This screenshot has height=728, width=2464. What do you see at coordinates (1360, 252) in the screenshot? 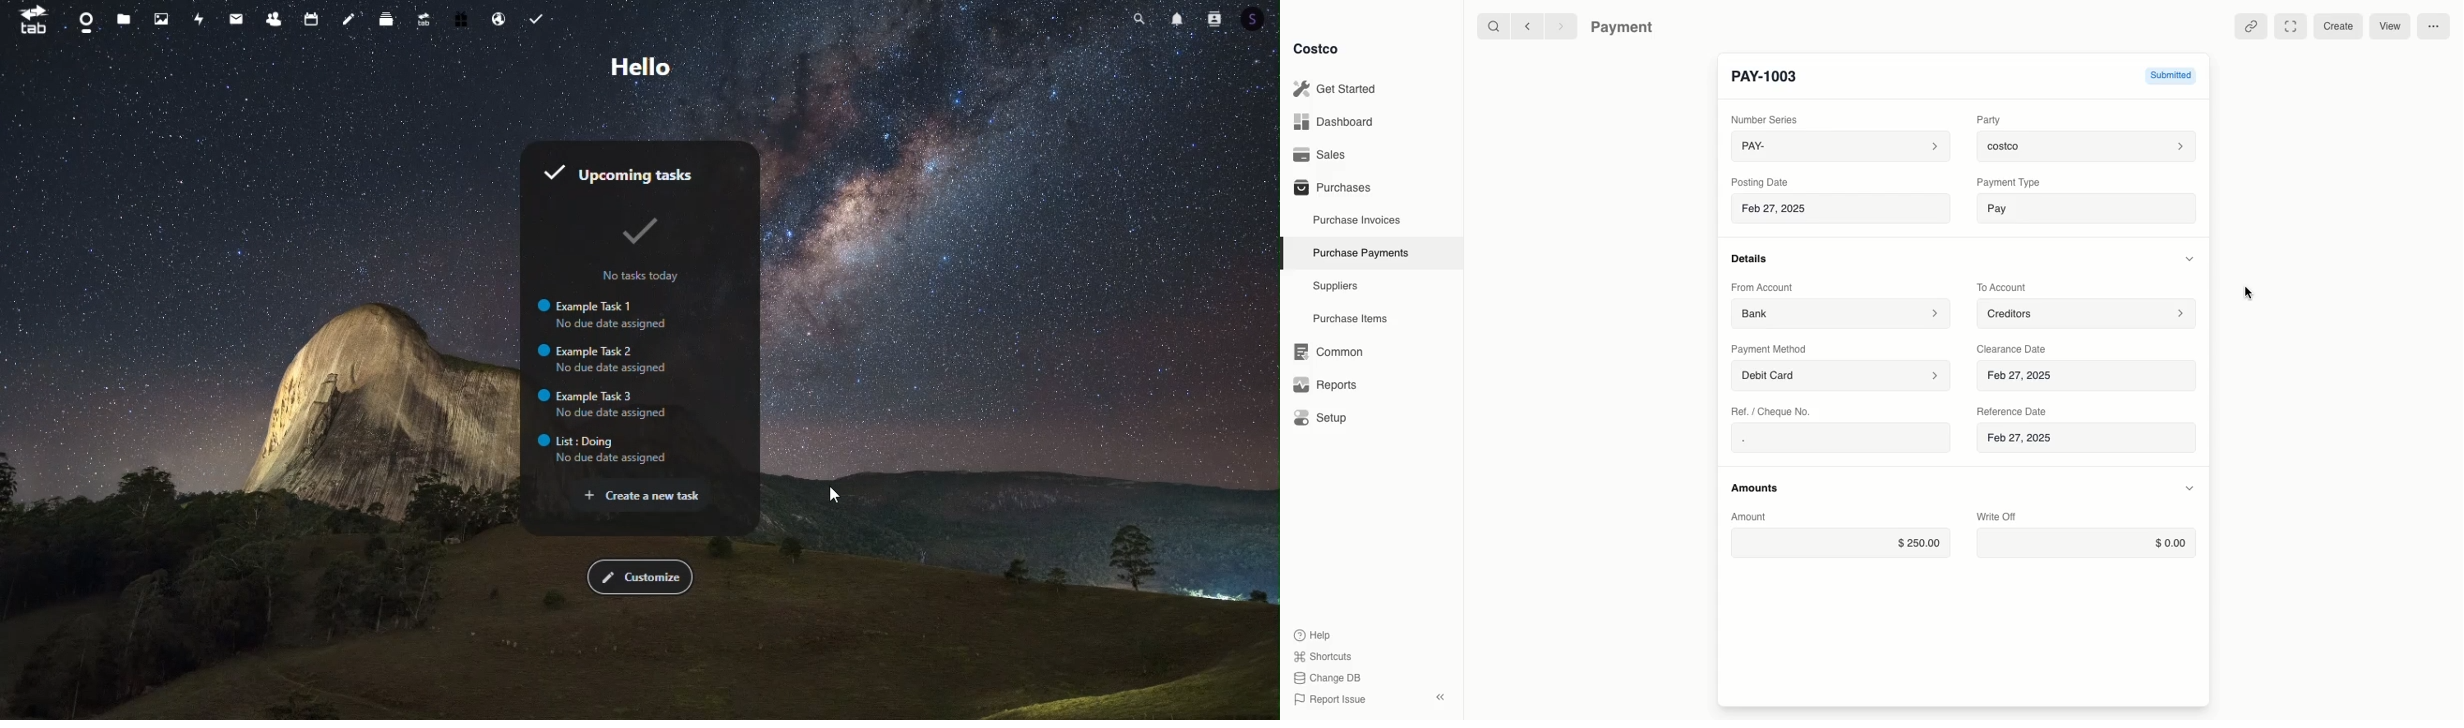
I see `Purchase Payments` at bounding box center [1360, 252].